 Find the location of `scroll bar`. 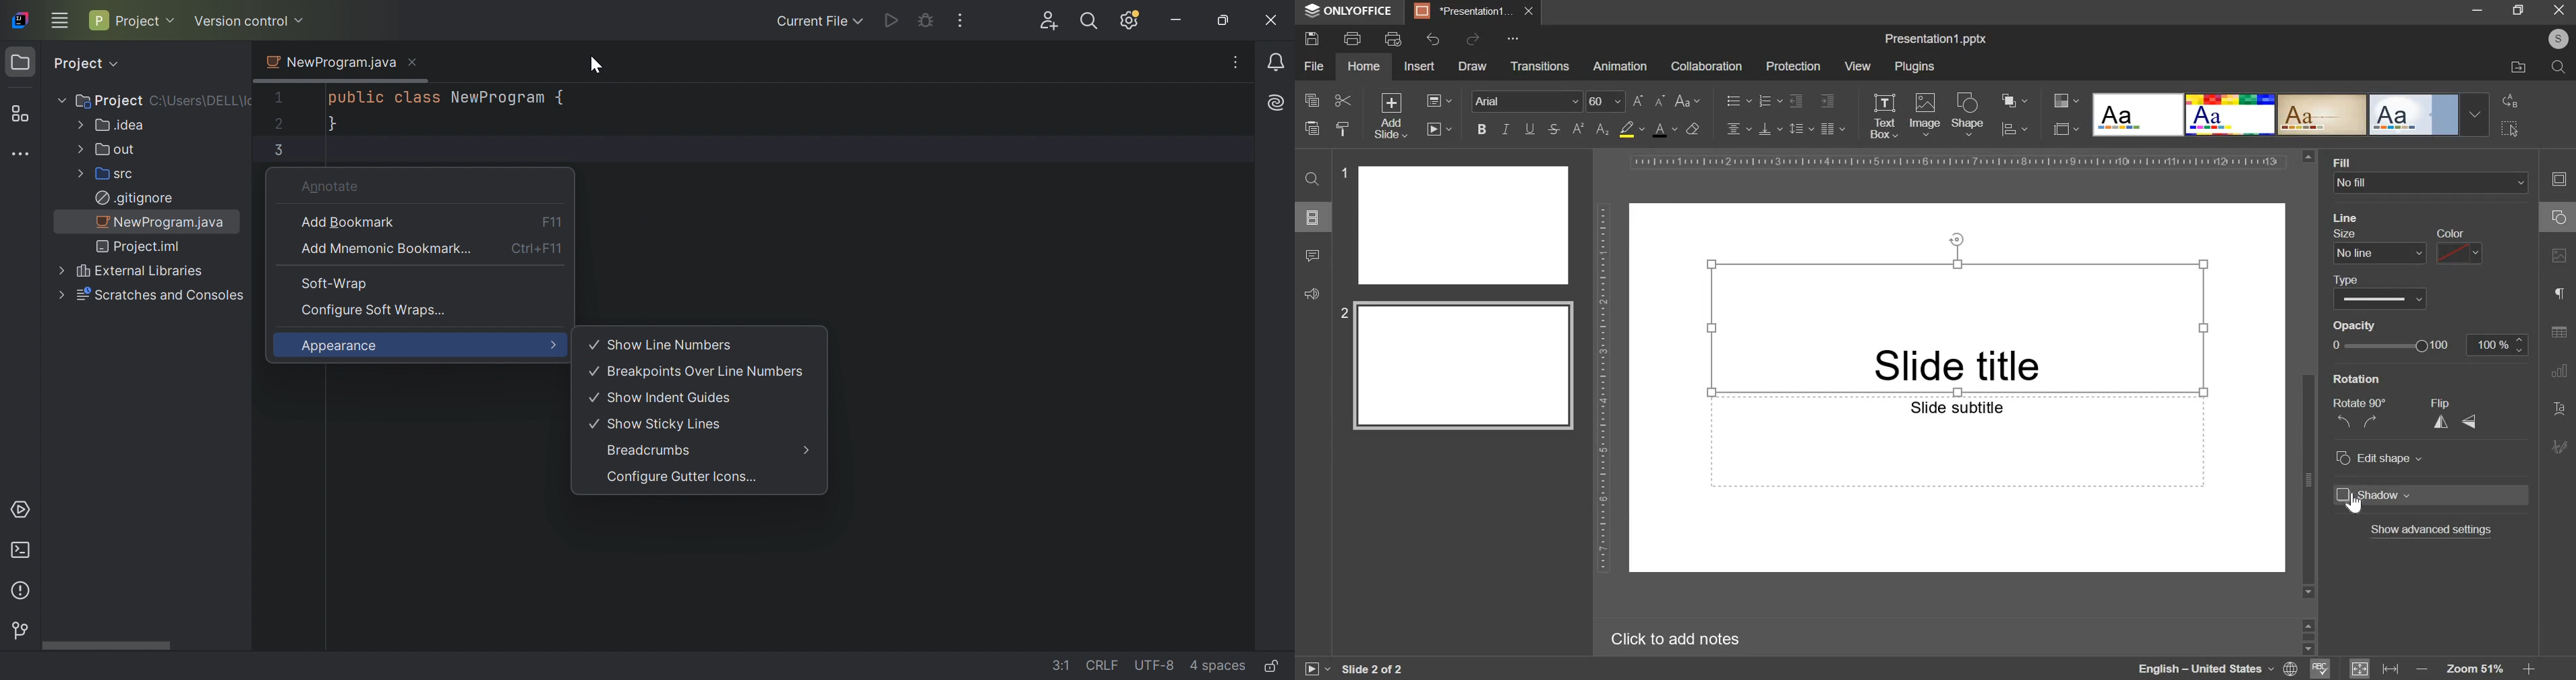

scroll bar is located at coordinates (2309, 374).